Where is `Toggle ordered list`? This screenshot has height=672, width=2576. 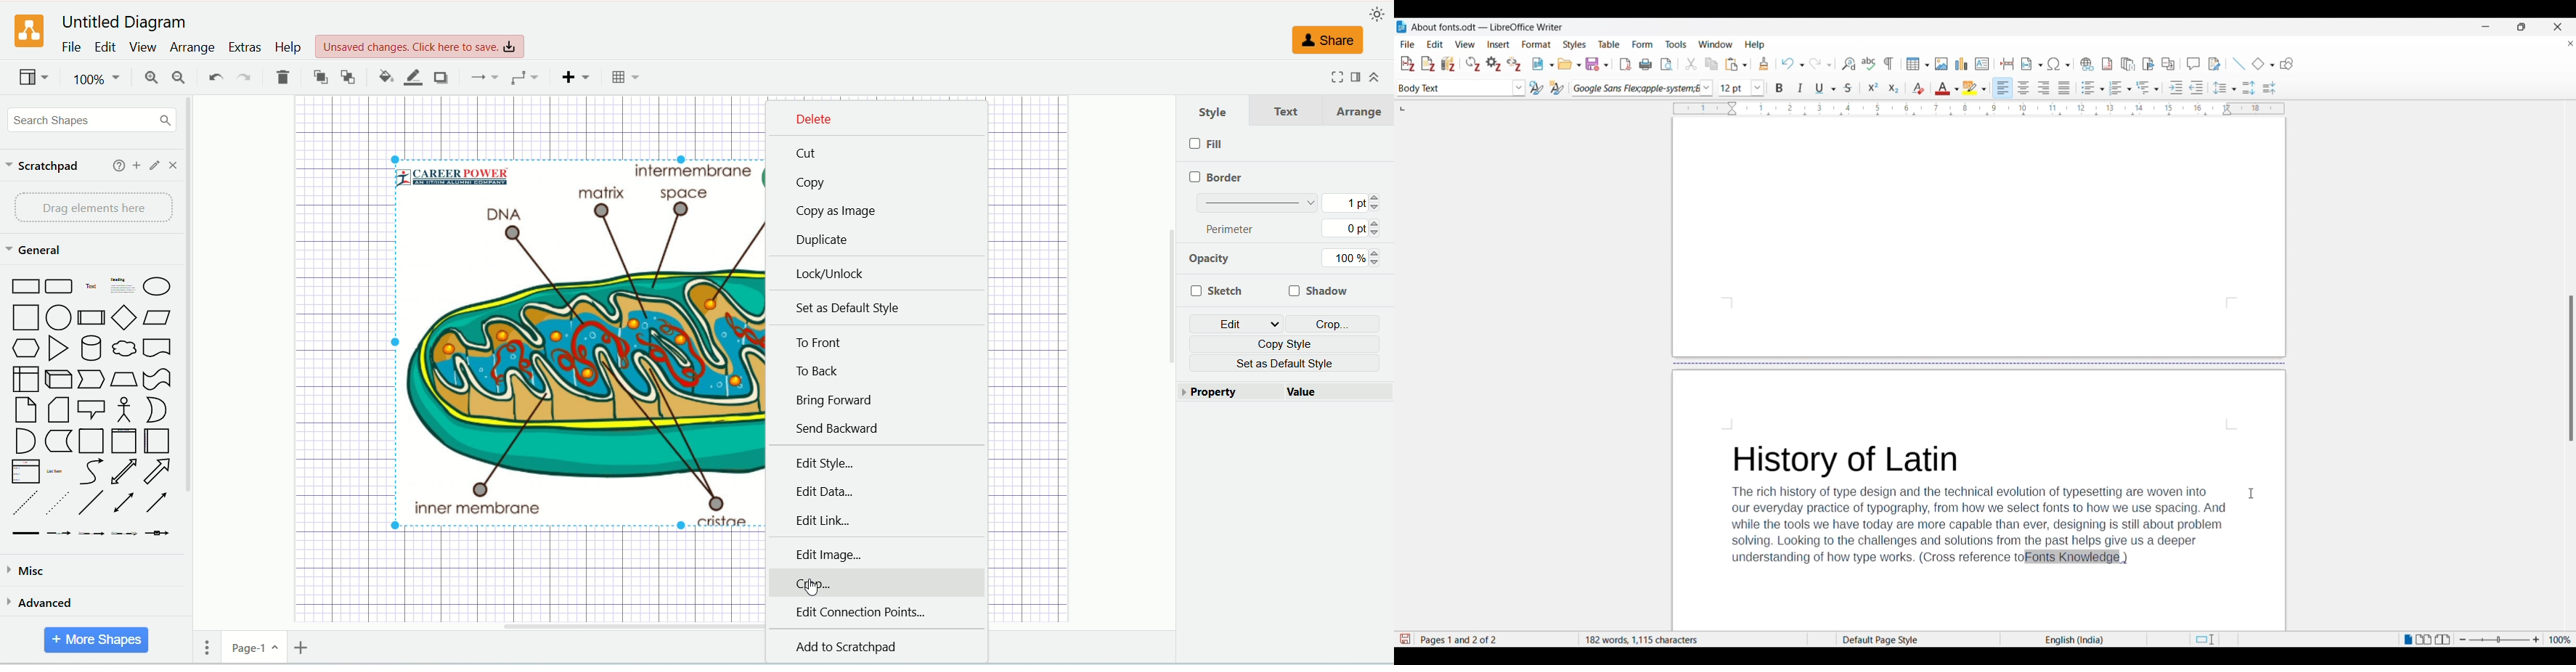
Toggle ordered list is located at coordinates (2120, 88).